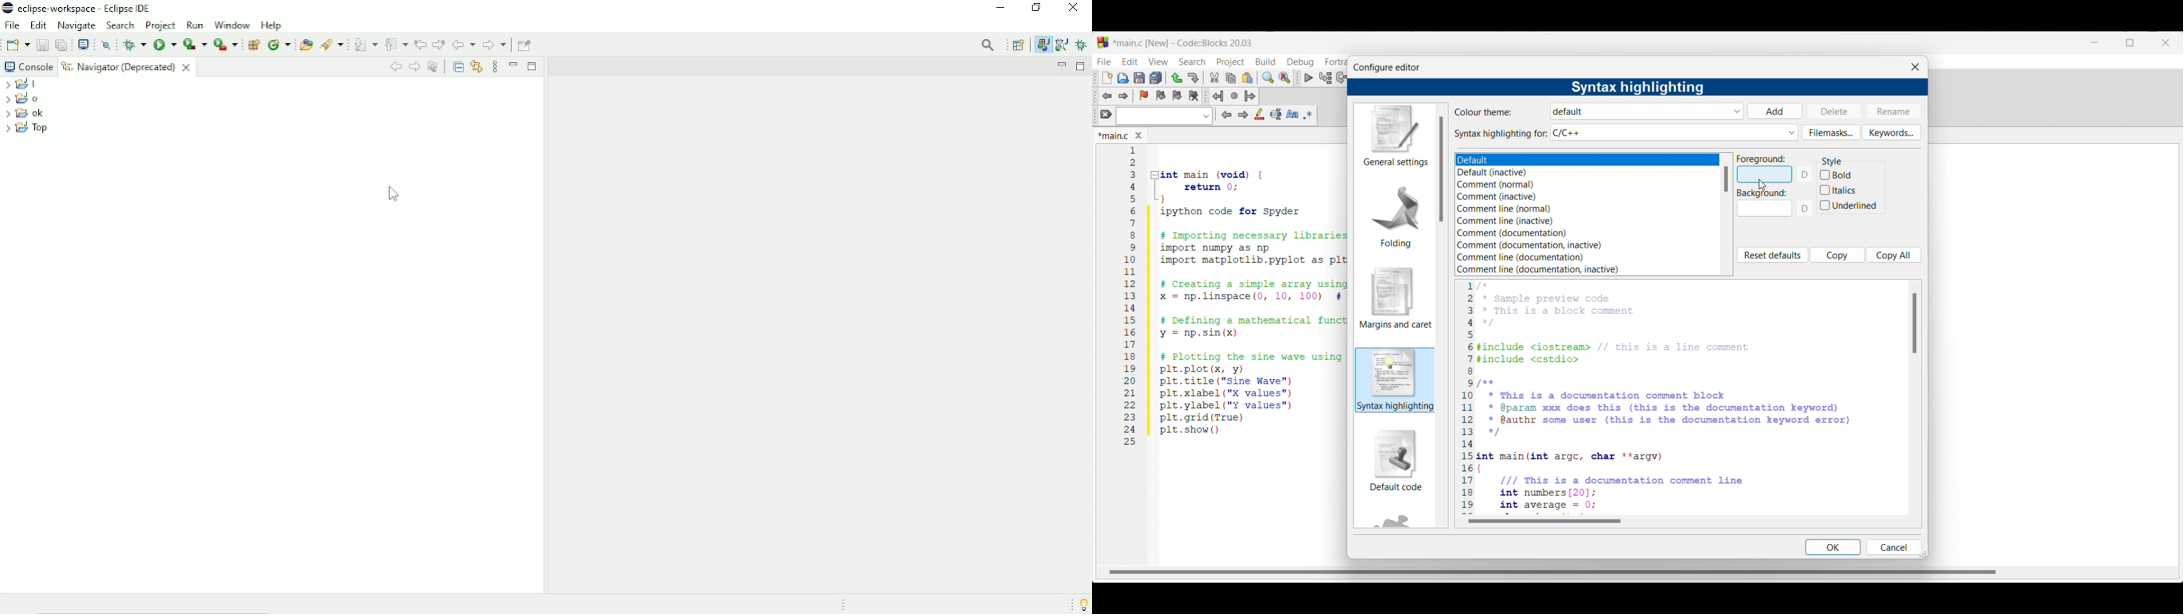 Image resolution: width=2184 pixels, height=616 pixels. What do you see at coordinates (1503, 221) in the screenshot?
I see `Comment line (inactive` at bounding box center [1503, 221].